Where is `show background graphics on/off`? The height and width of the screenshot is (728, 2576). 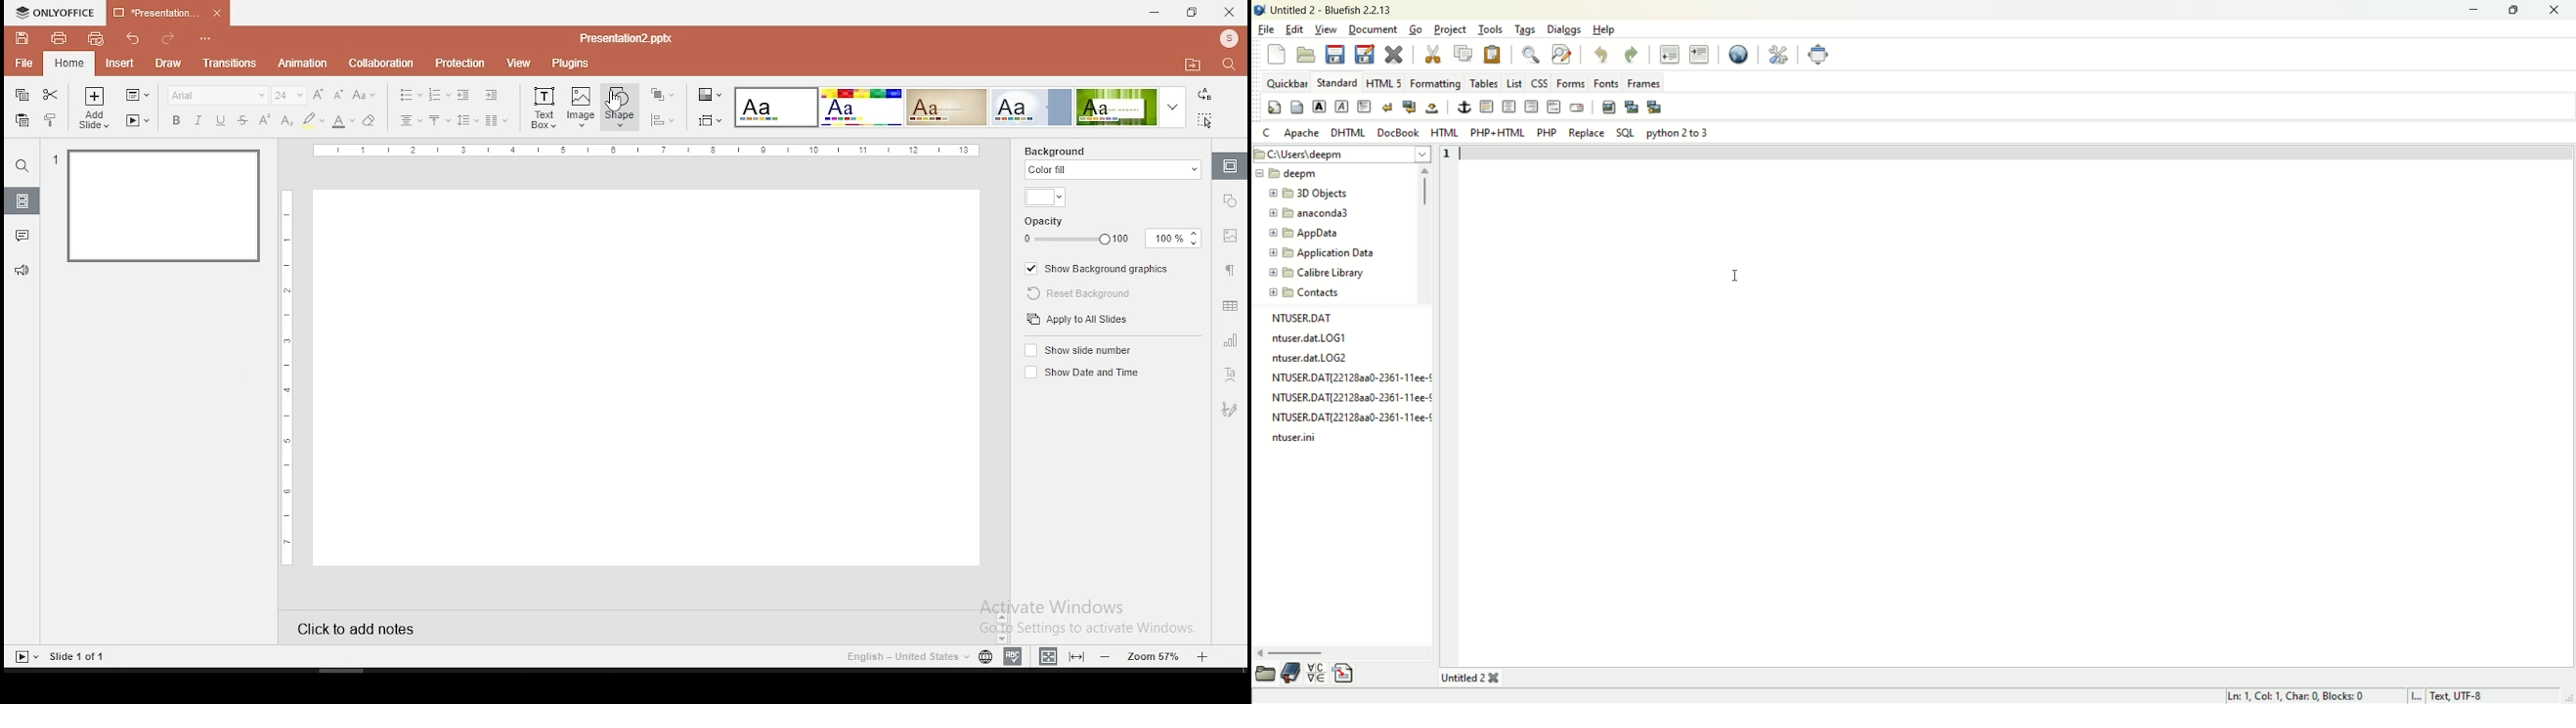
show background graphics on/off is located at coordinates (1100, 267).